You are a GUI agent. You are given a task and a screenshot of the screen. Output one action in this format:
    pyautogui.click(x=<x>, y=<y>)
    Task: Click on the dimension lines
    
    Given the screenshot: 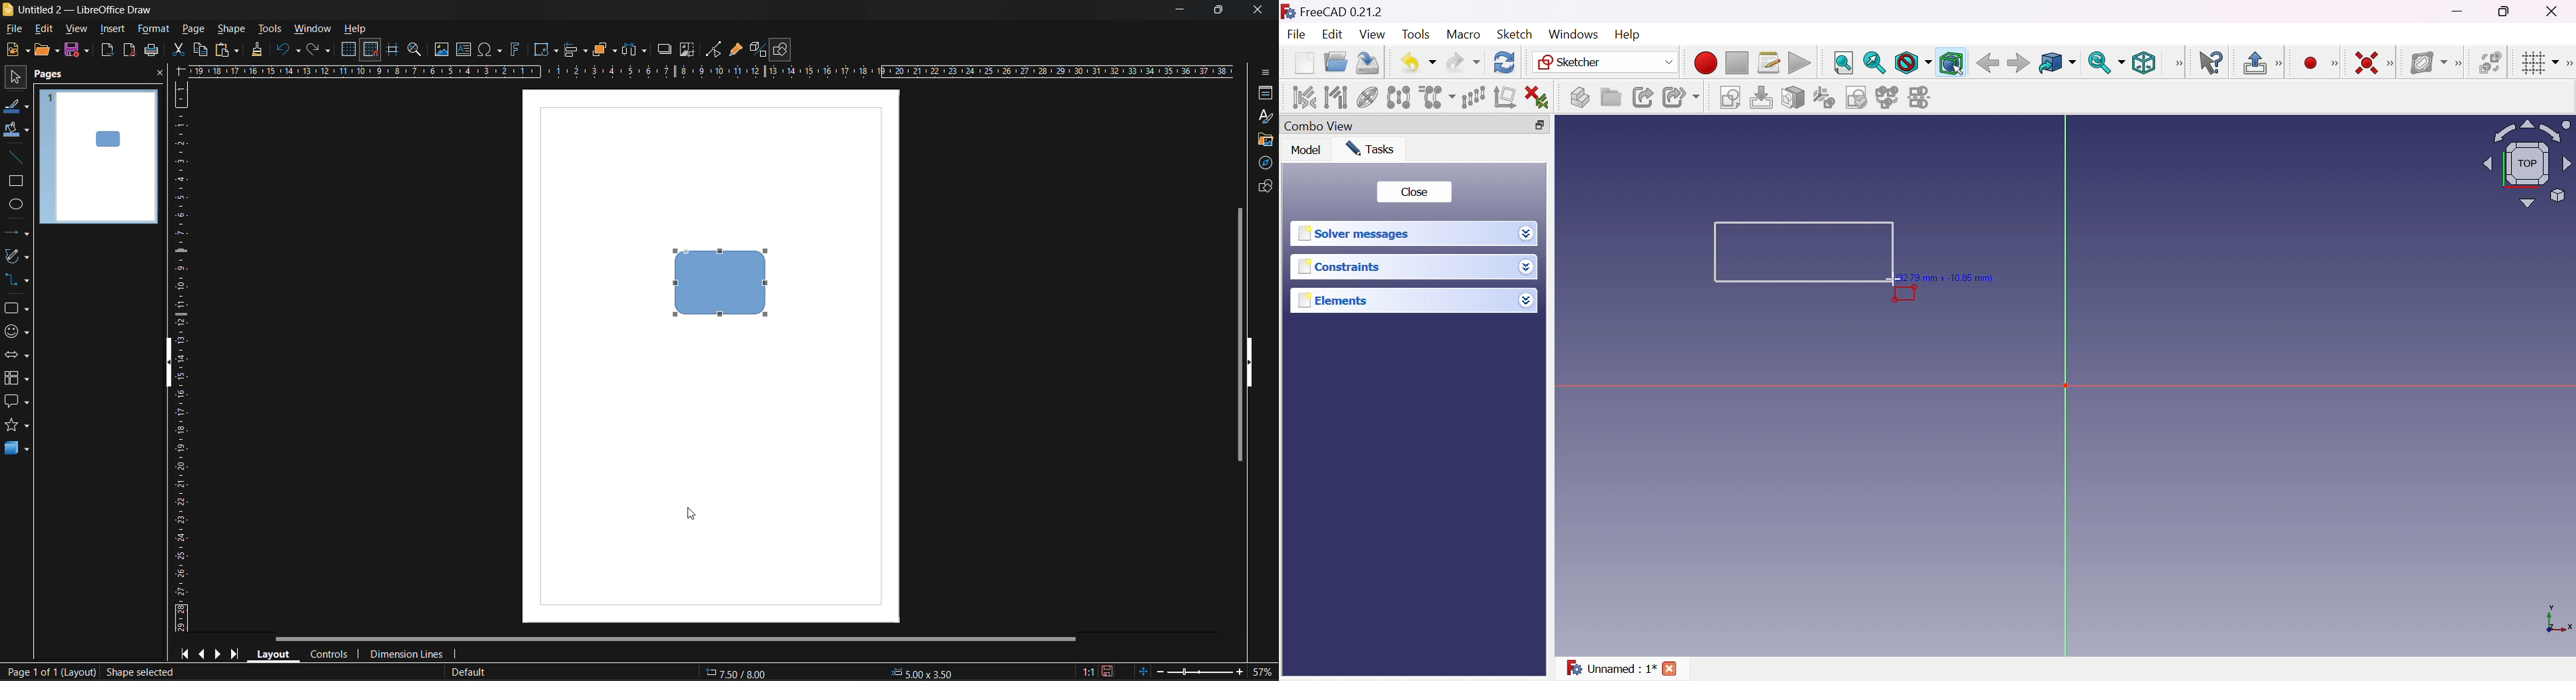 What is the action you would take?
    pyautogui.click(x=406, y=655)
    